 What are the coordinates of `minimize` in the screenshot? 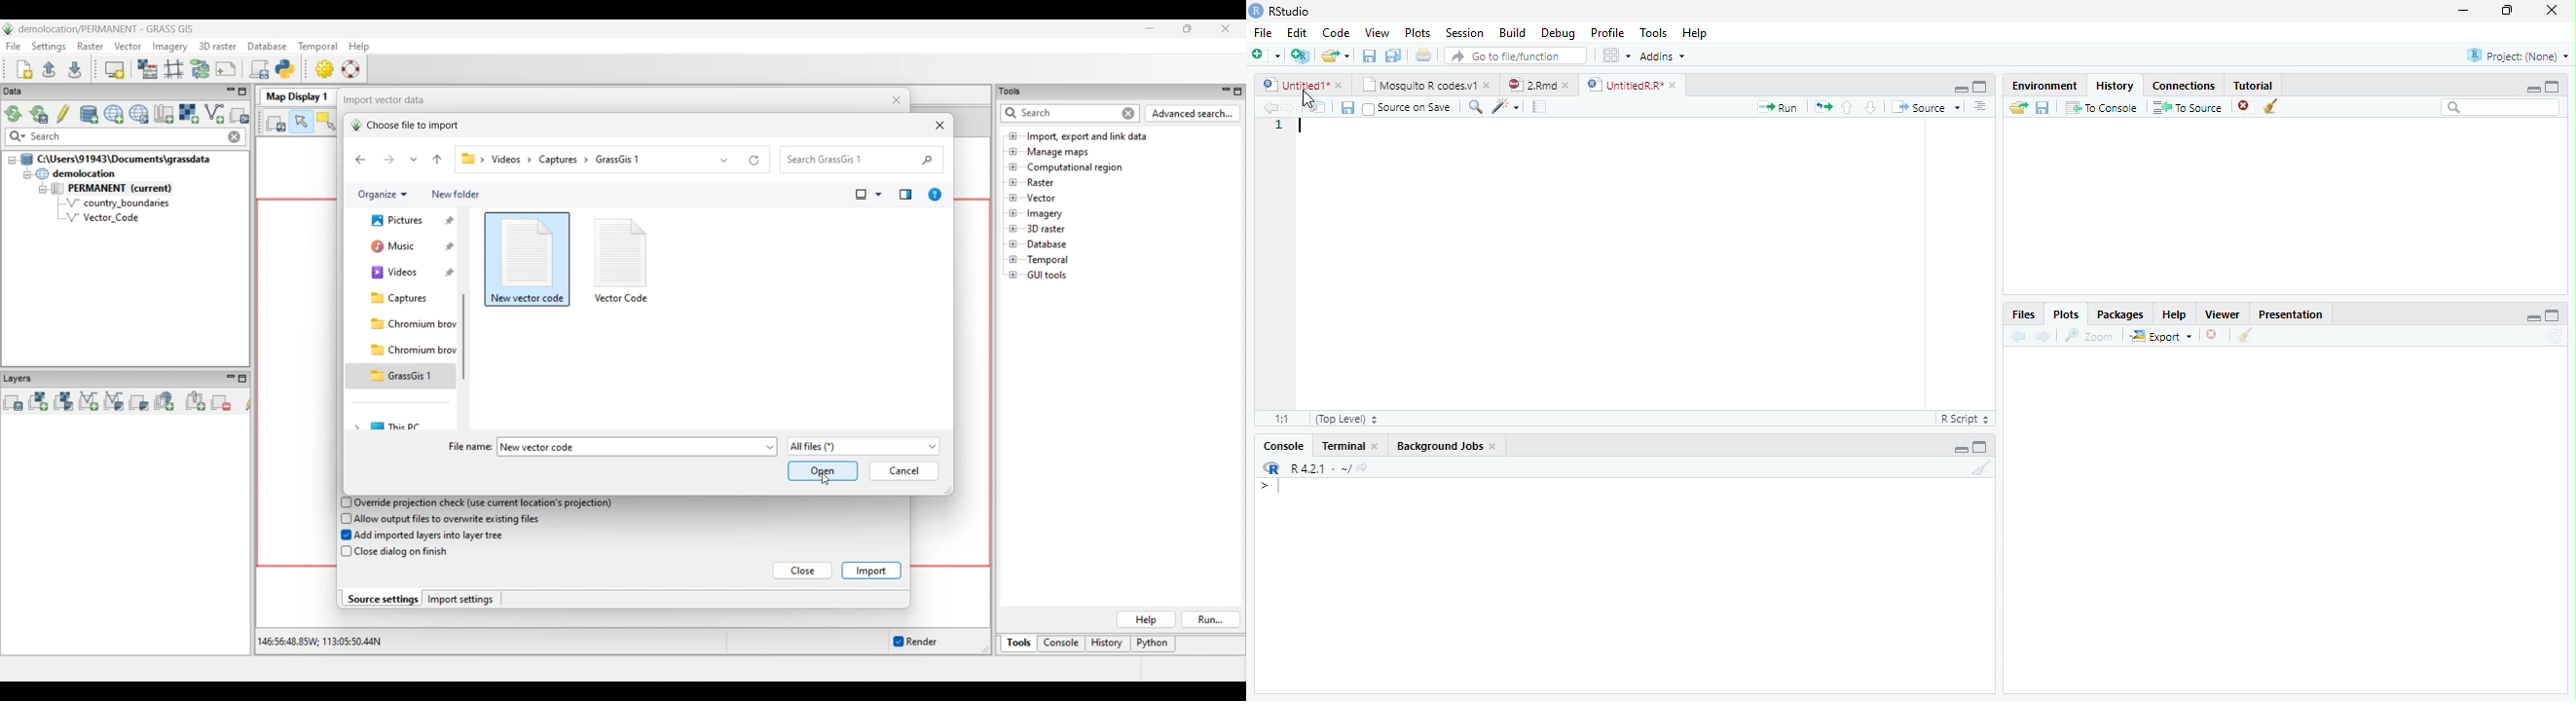 It's located at (2464, 10).